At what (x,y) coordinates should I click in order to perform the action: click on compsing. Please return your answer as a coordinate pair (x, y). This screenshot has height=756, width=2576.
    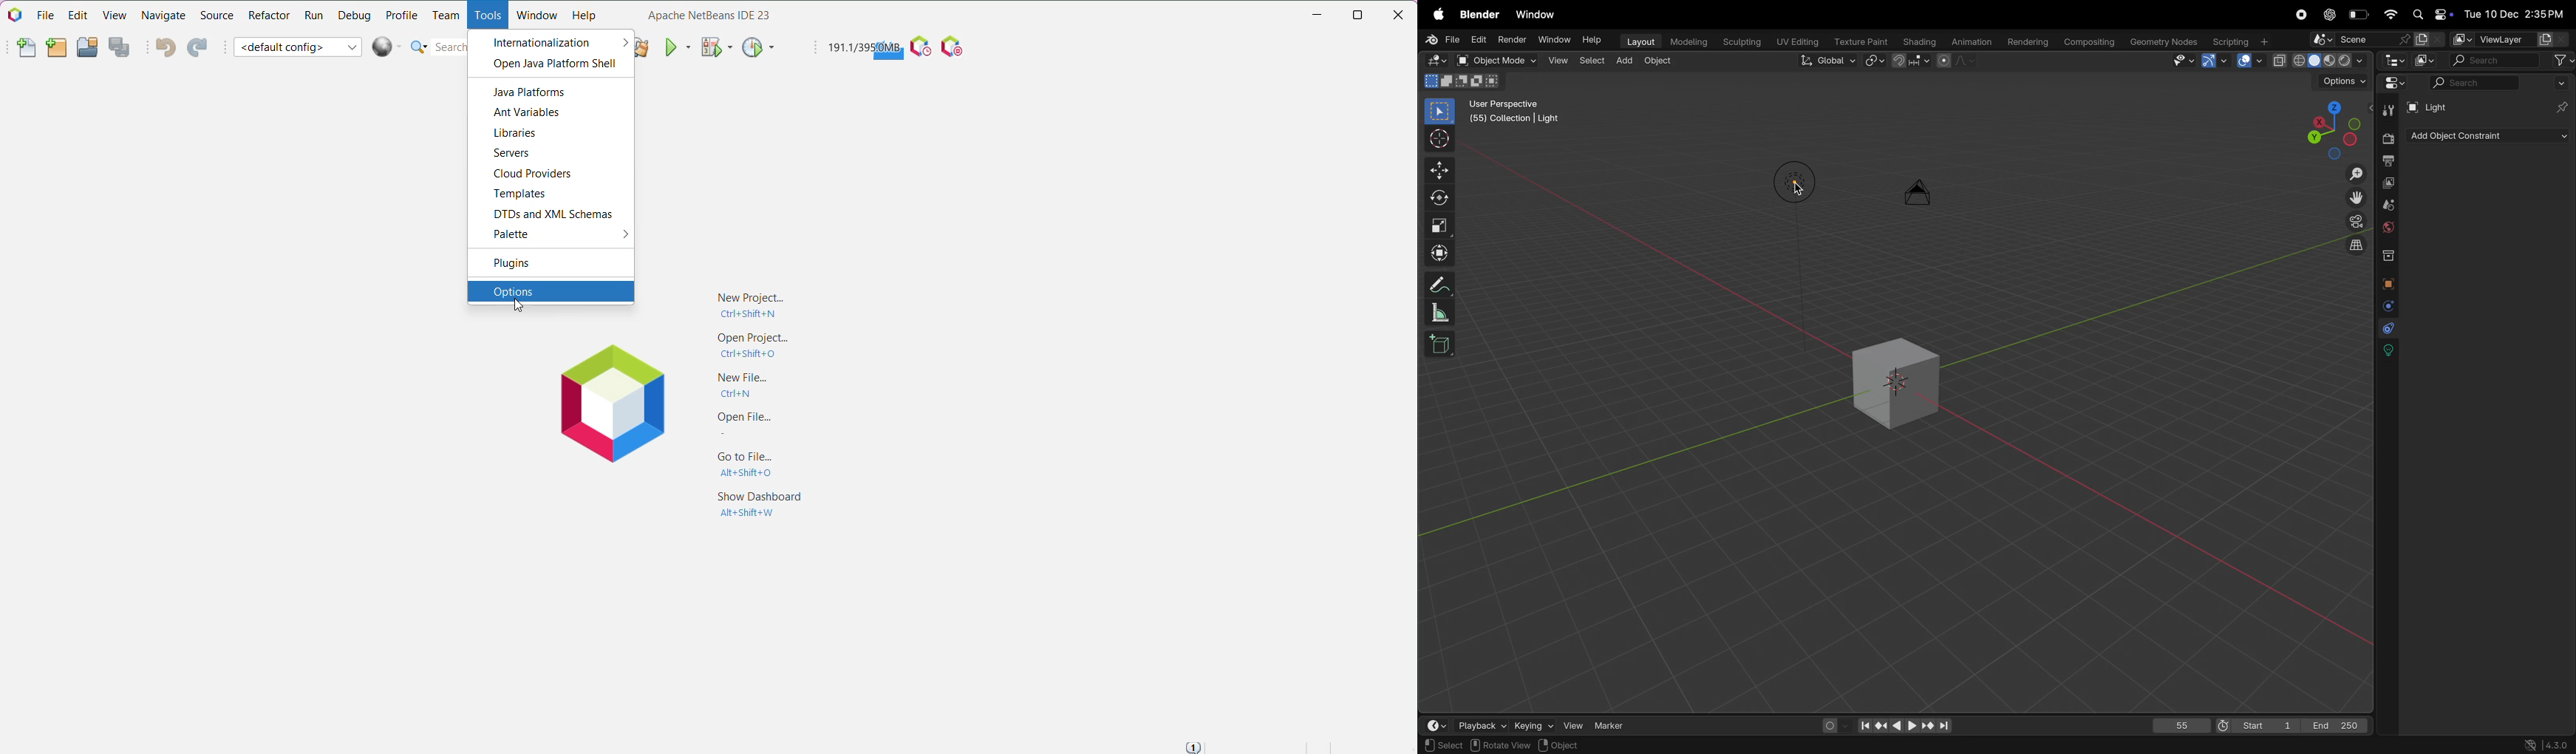
    Looking at the image, I should click on (2093, 40).